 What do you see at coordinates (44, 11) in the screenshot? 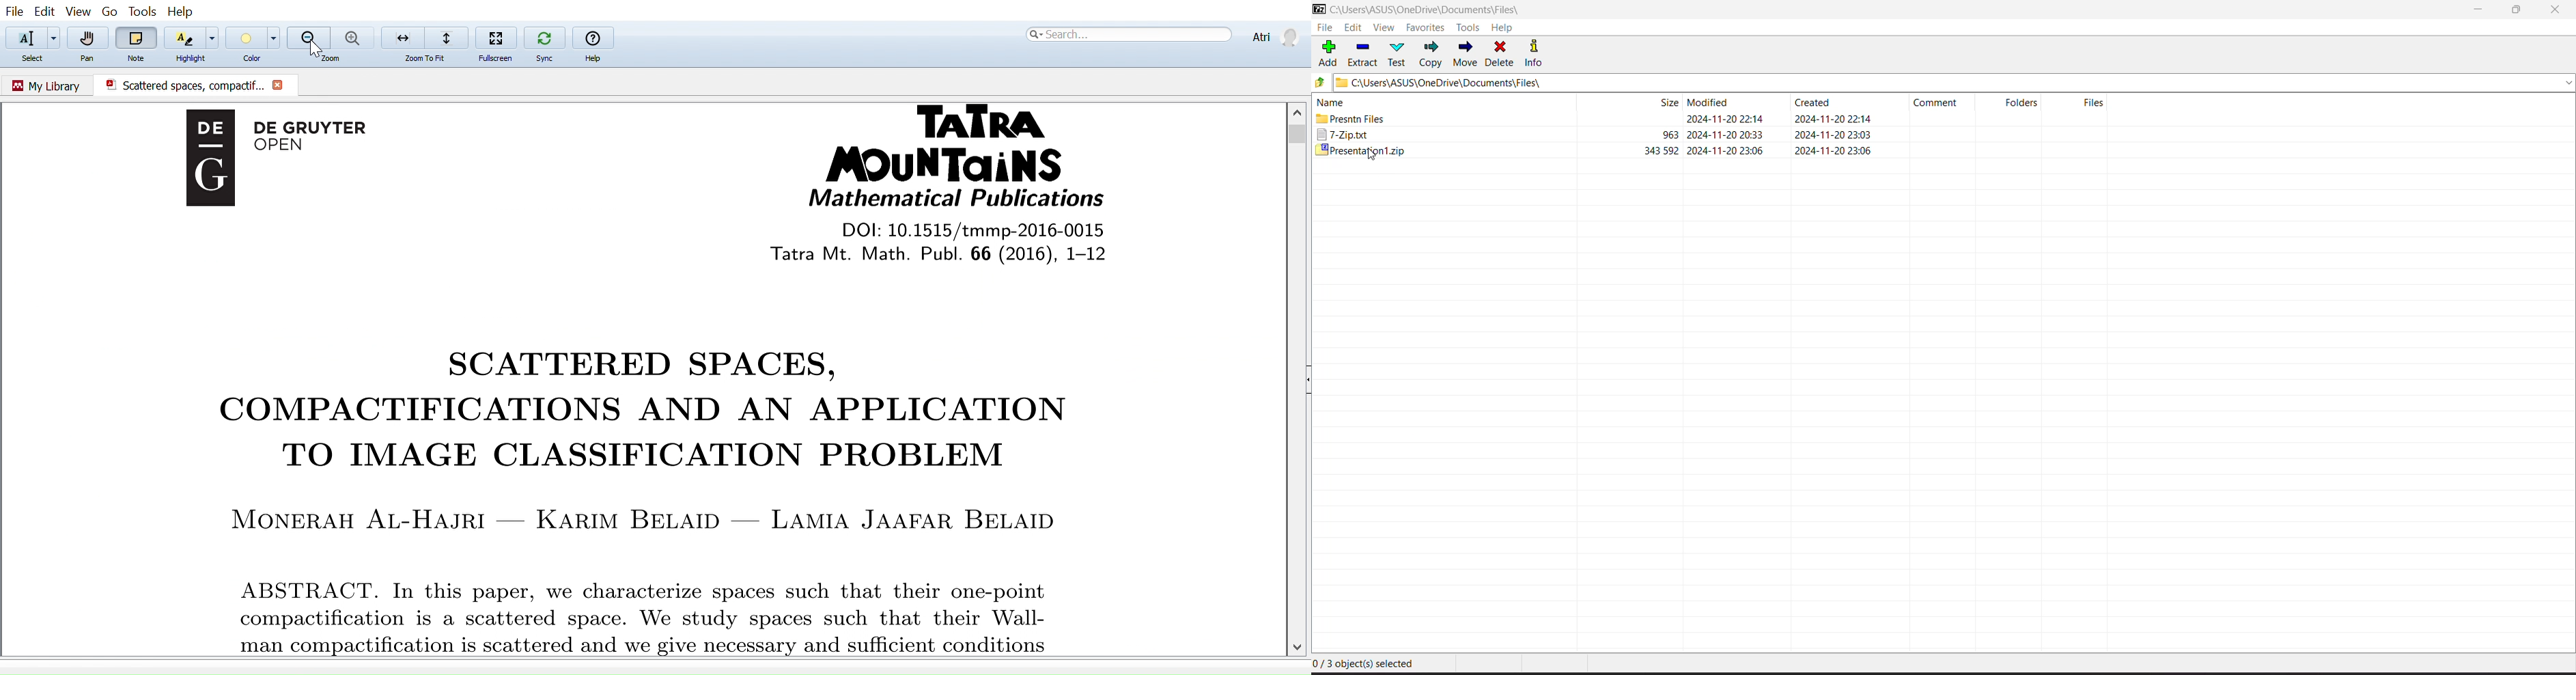
I see `Edit` at bounding box center [44, 11].